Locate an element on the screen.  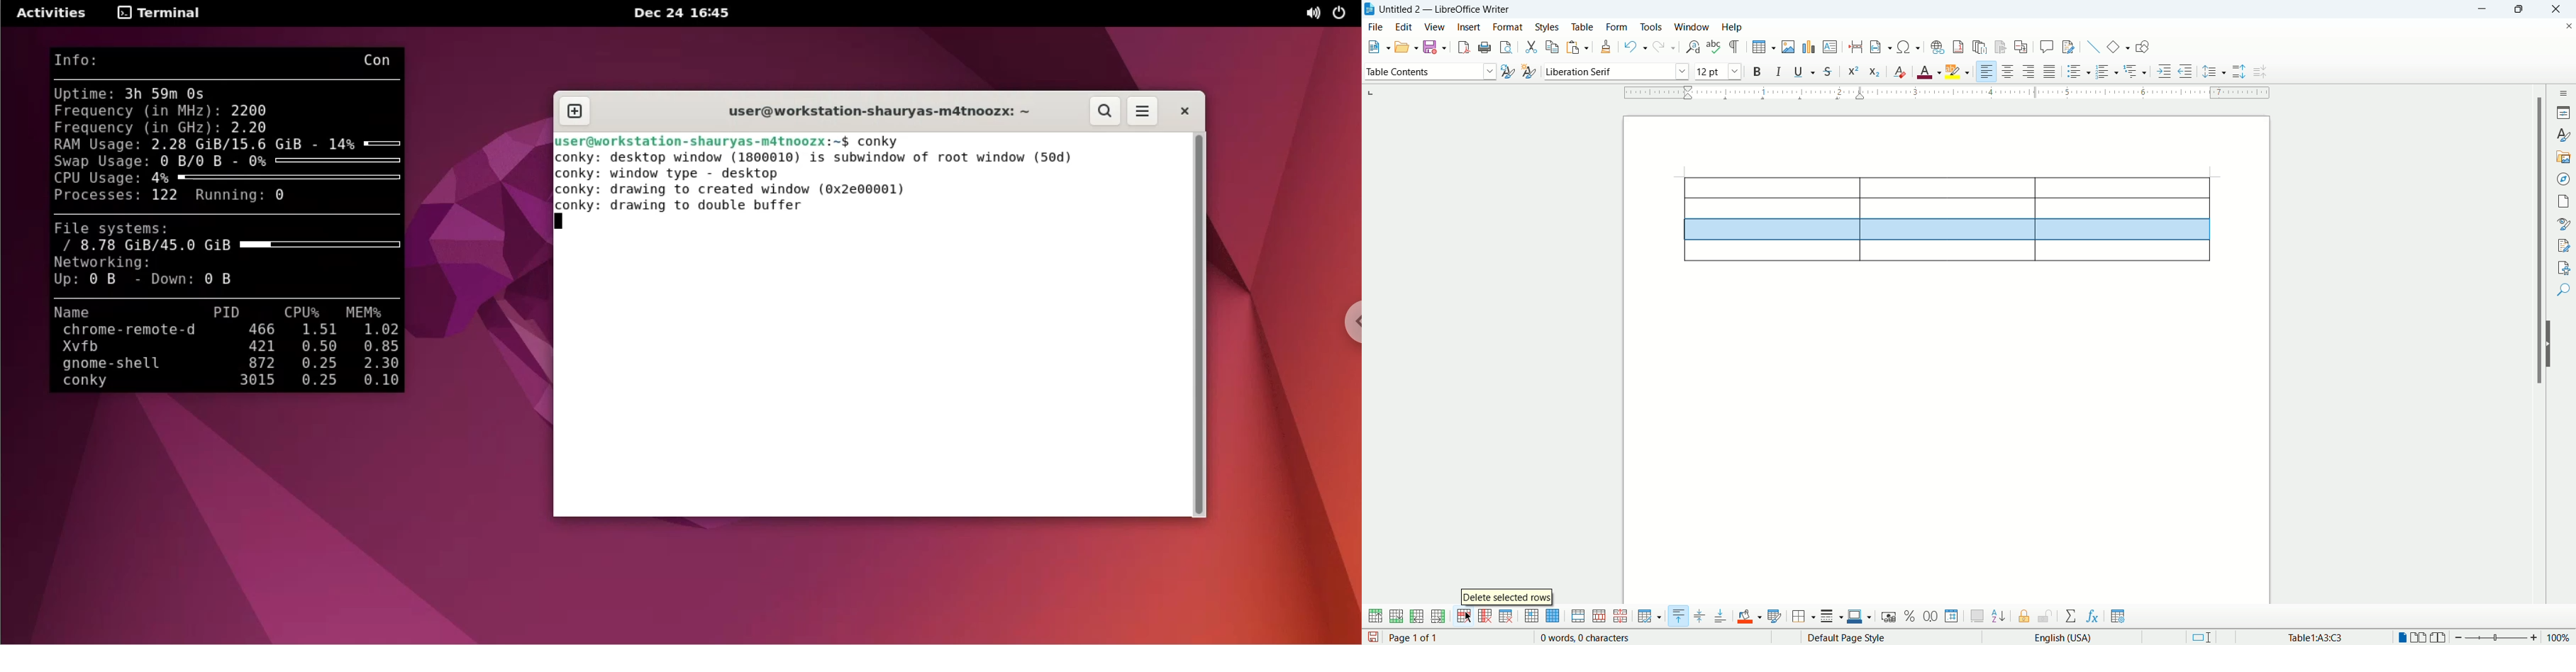
insert chart is located at coordinates (1808, 46).